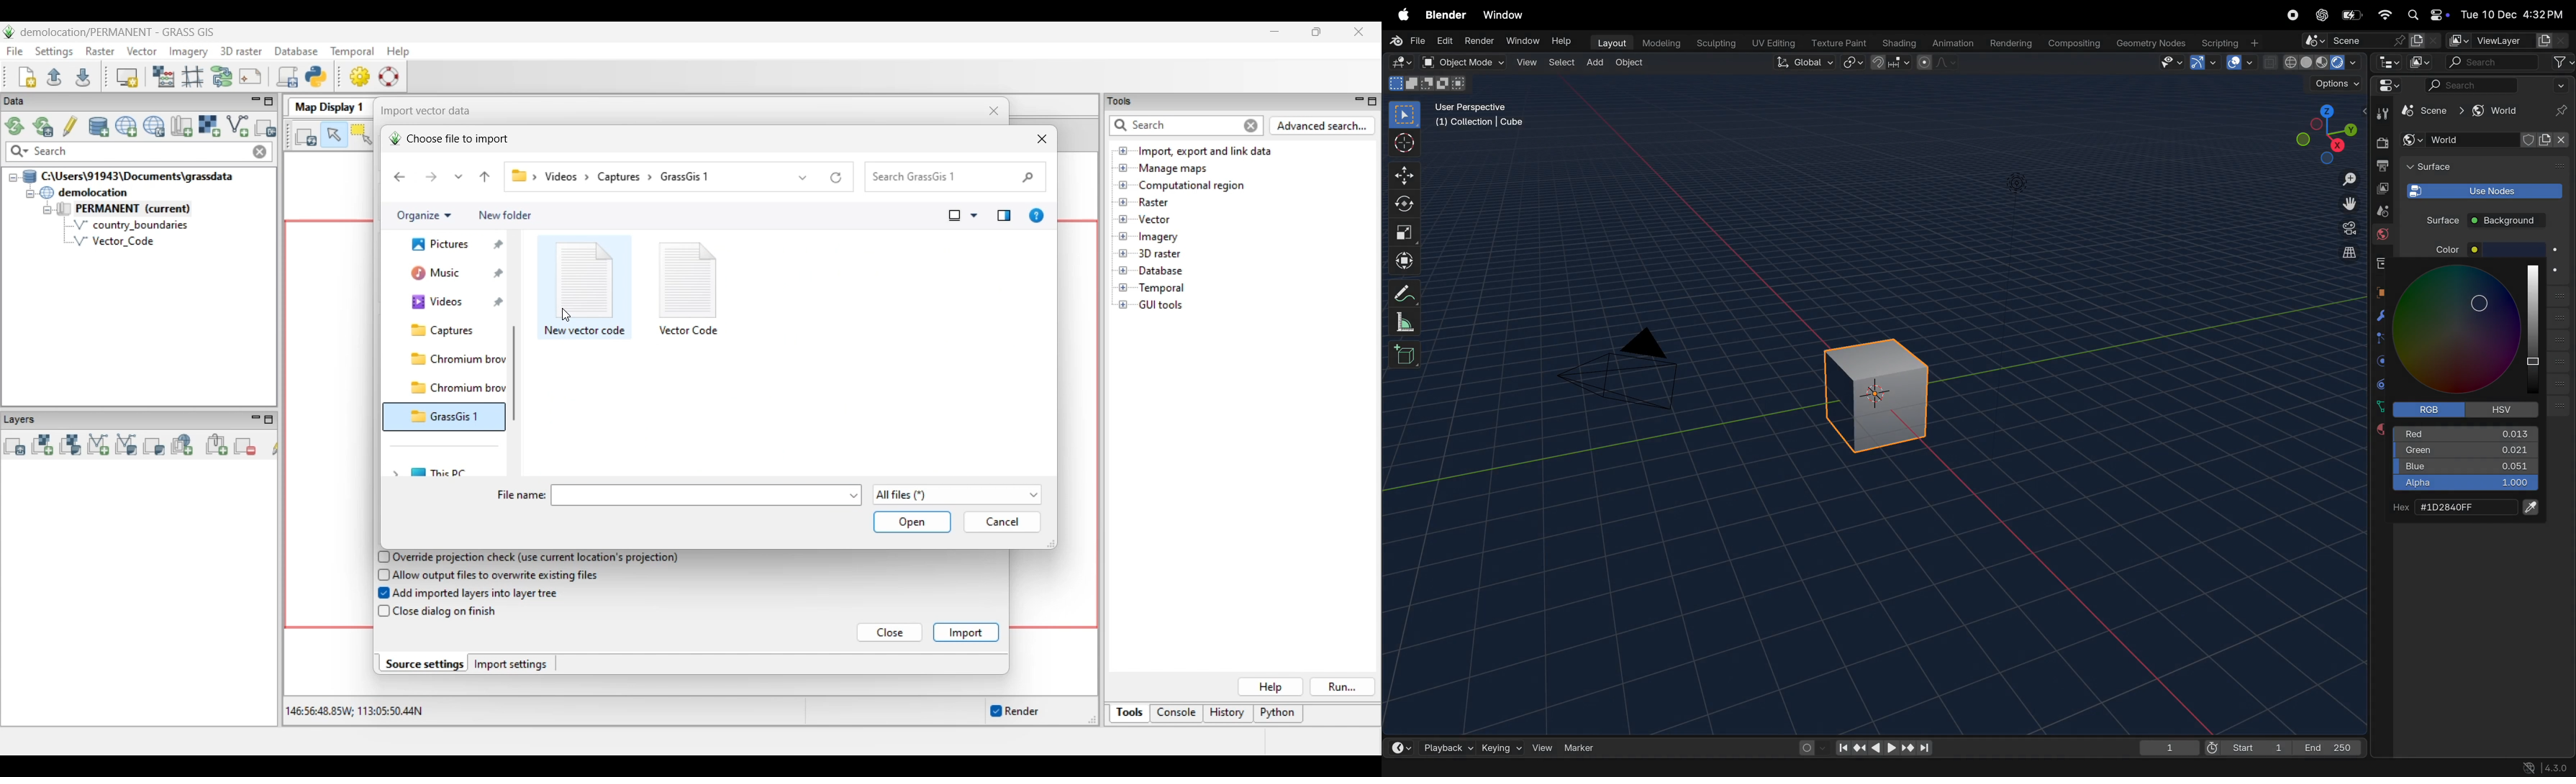  I want to click on object , so click(2382, 290).